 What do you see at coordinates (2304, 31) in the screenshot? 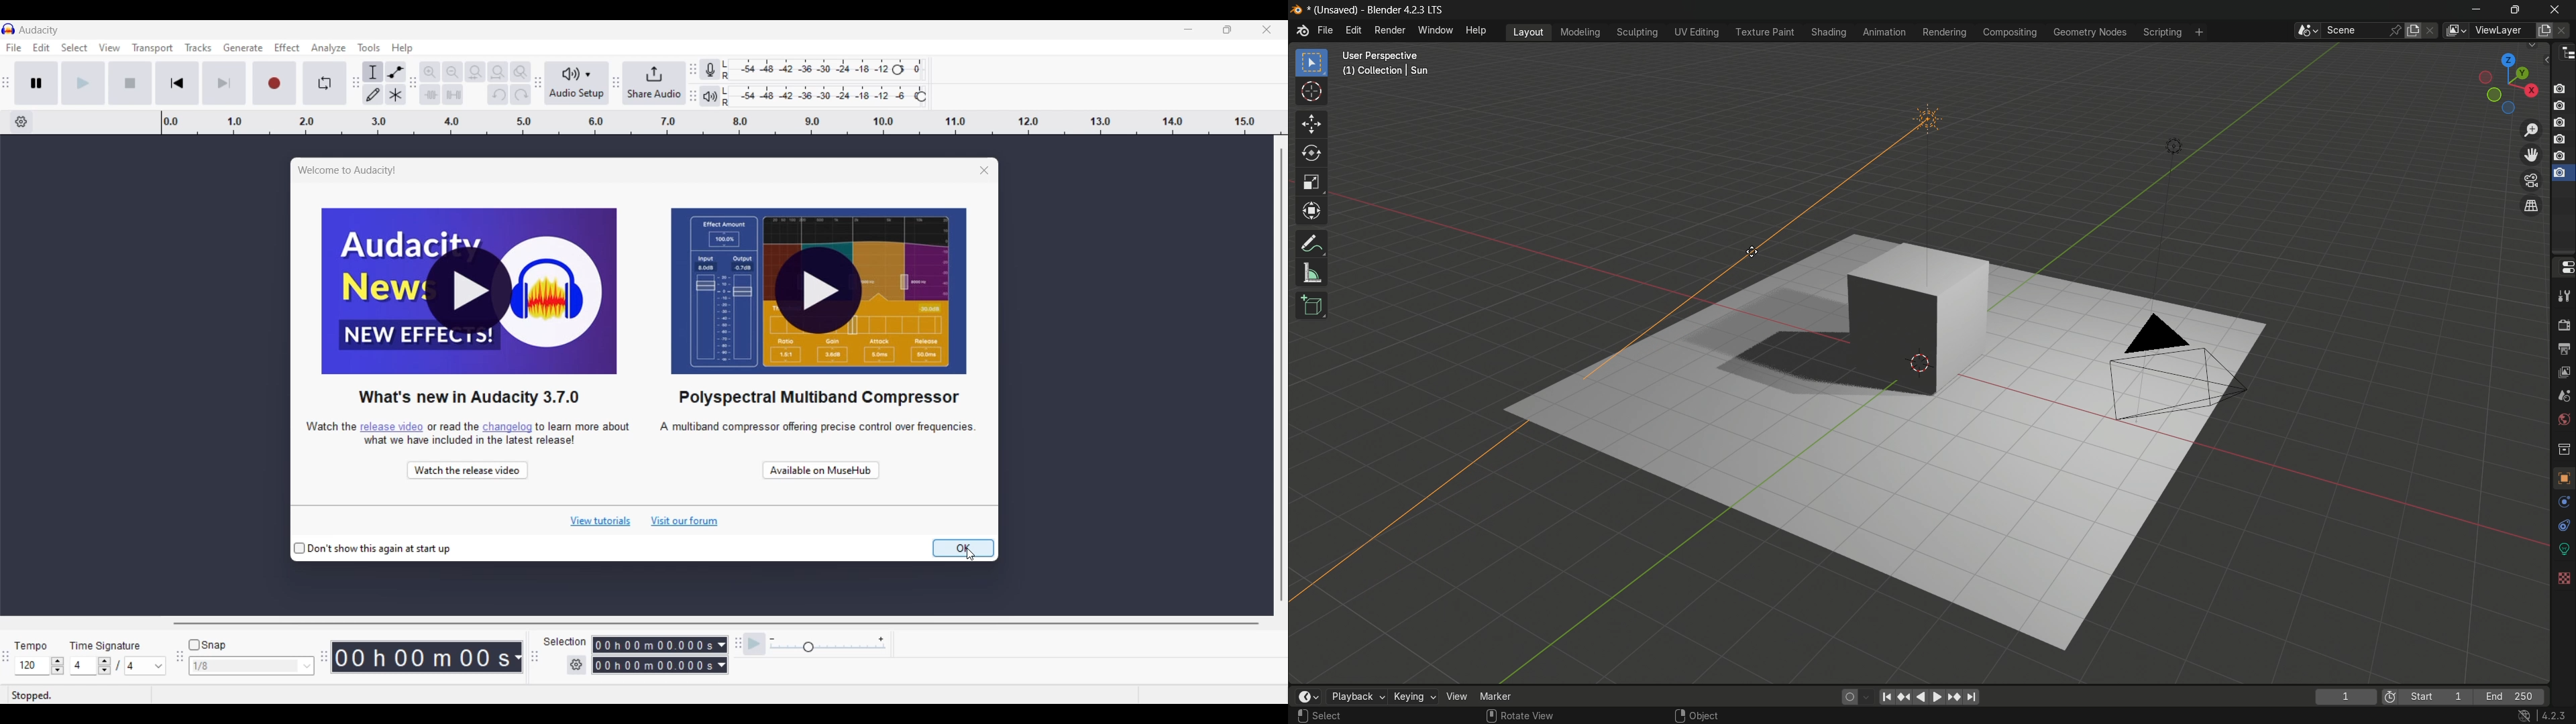
I see `browse scenes` at bounding box center [2304, 31].